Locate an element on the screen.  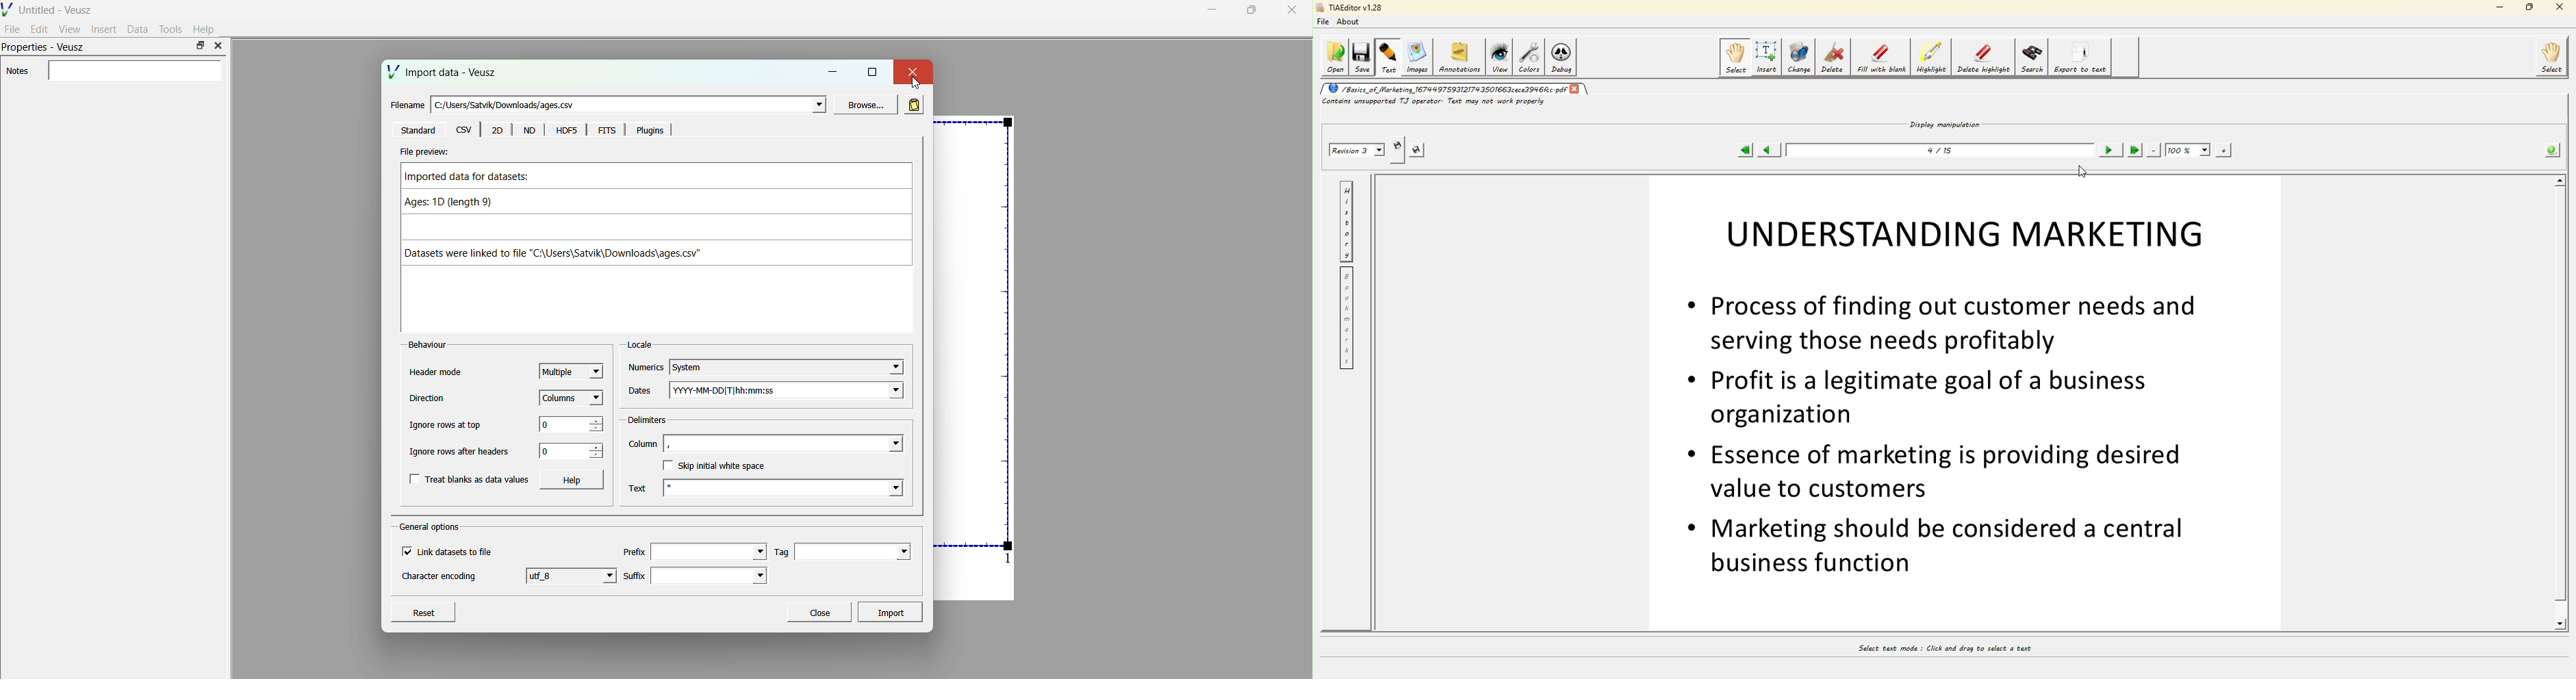
Columns is located at coordinates (573, 397).